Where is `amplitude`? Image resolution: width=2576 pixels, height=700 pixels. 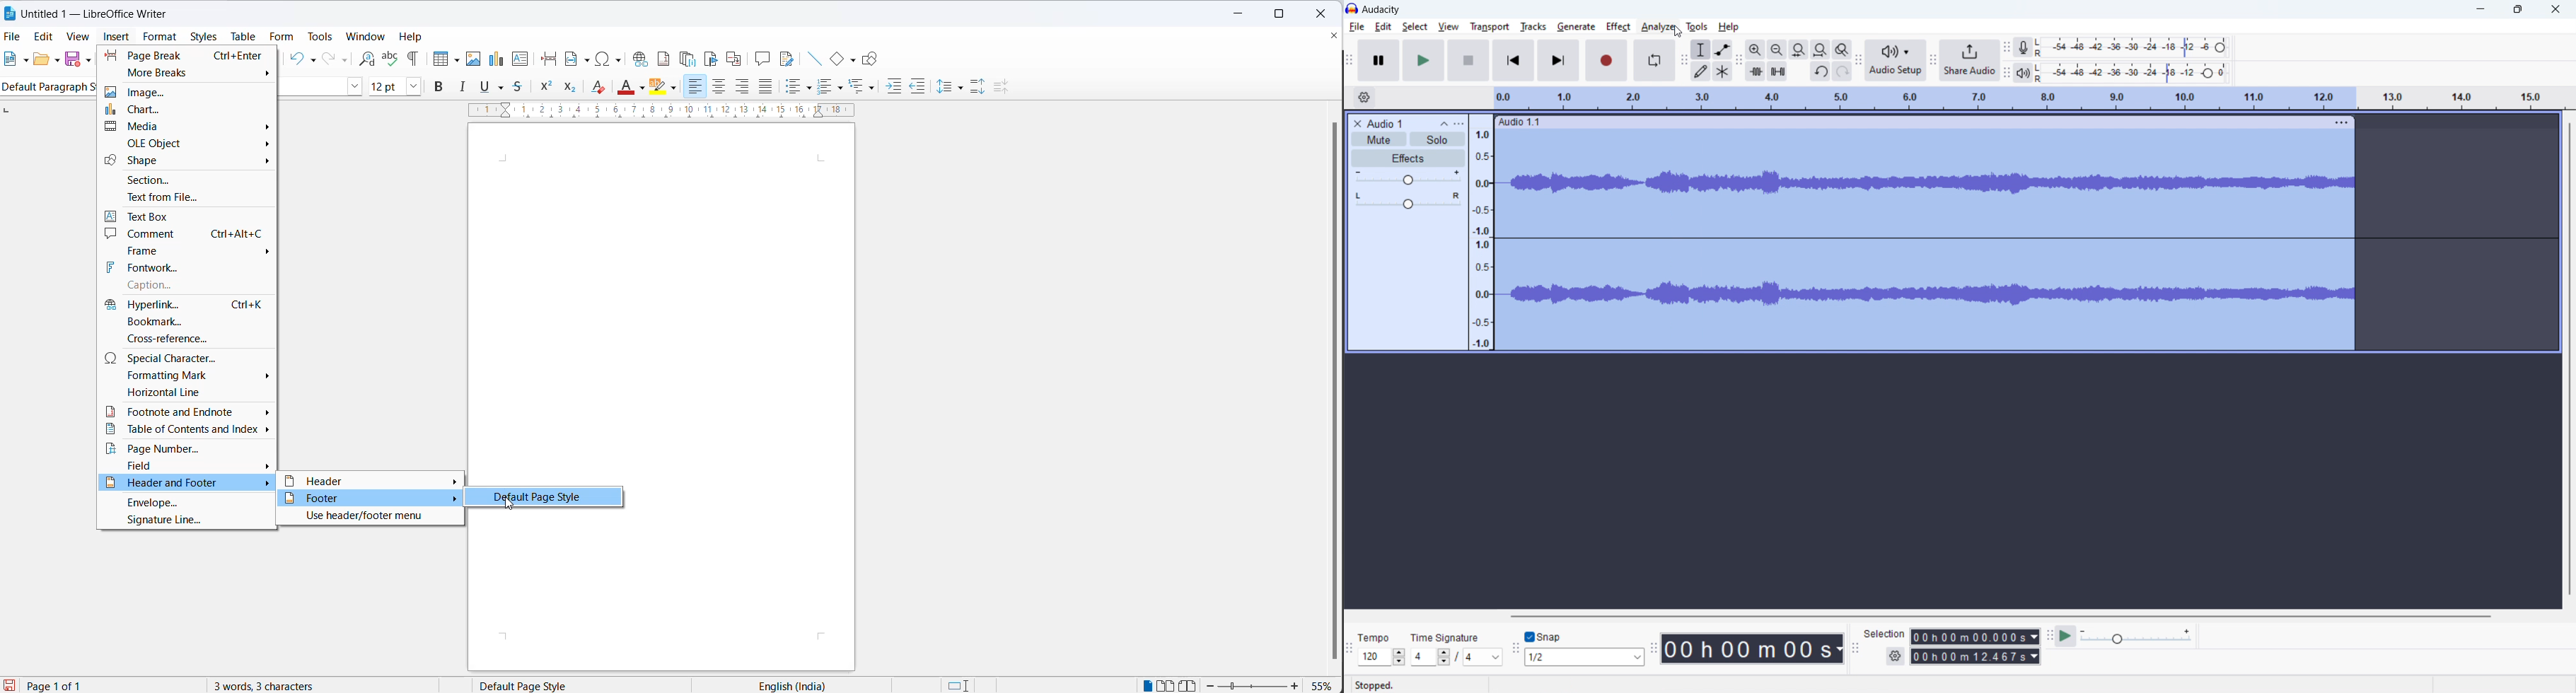 amplitude is located at coordinates (1479, 232).